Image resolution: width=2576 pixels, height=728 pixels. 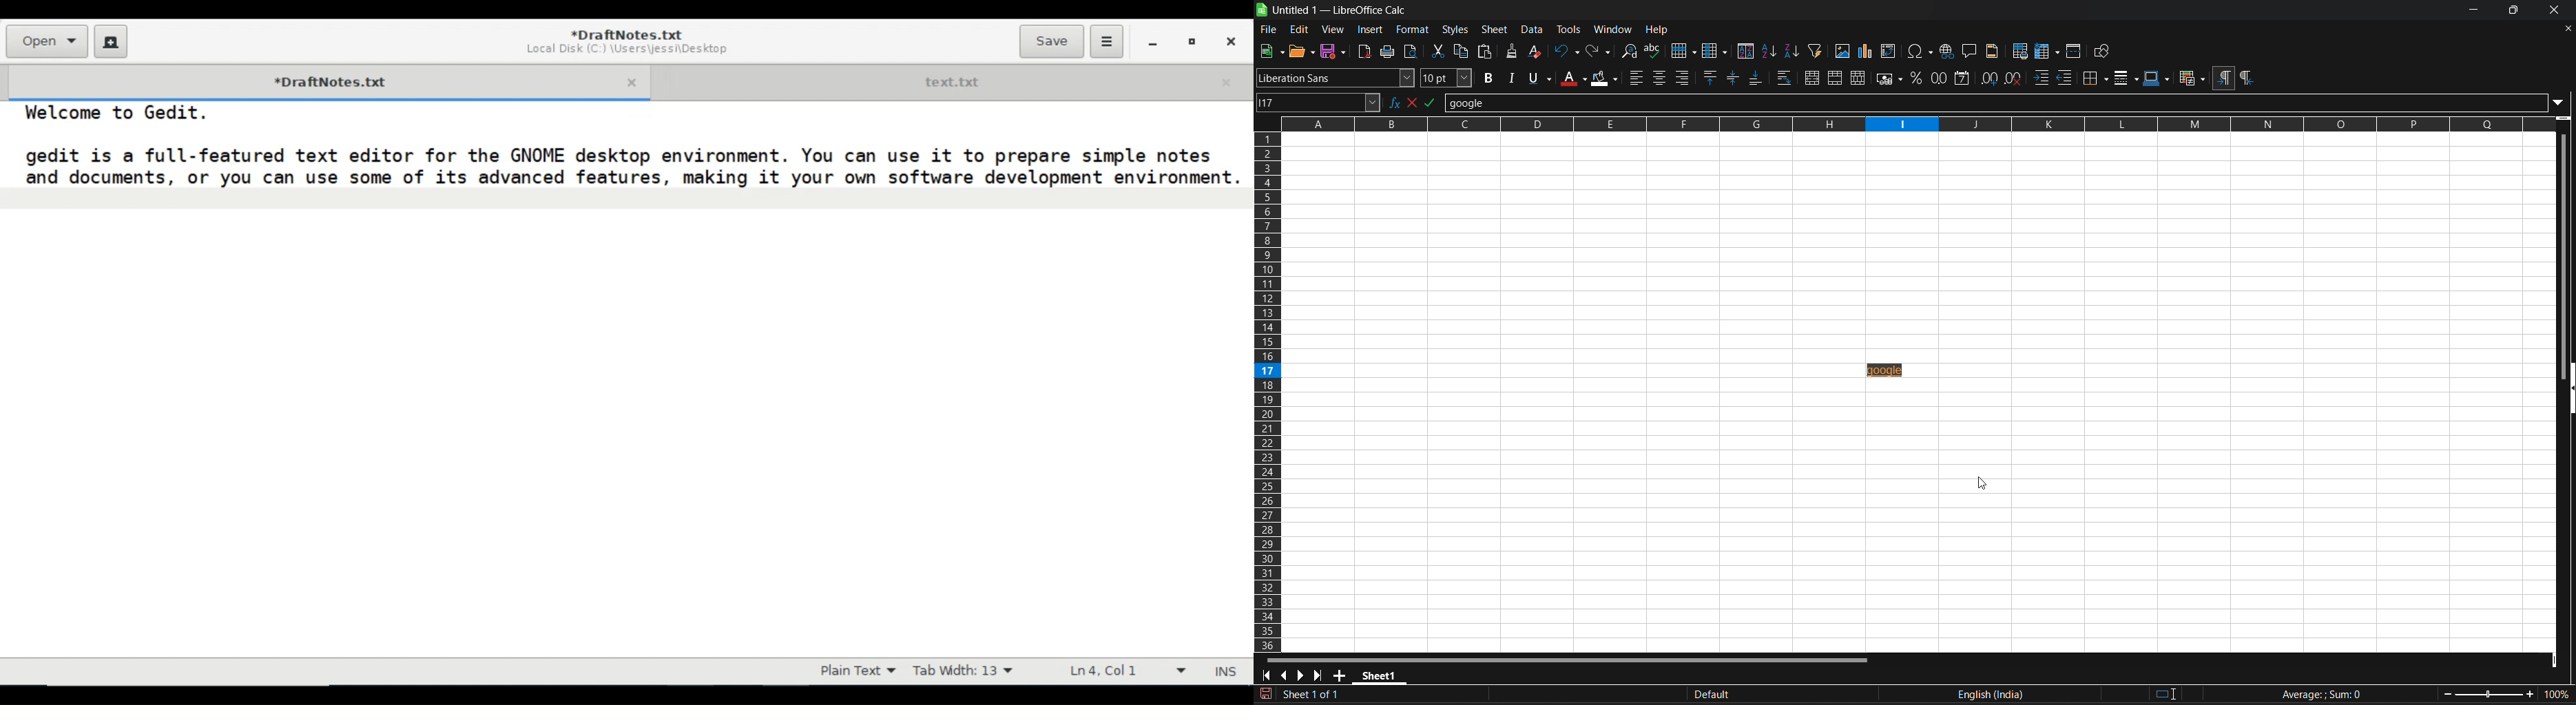 I want to click on save, so click(x=1271, y=52).